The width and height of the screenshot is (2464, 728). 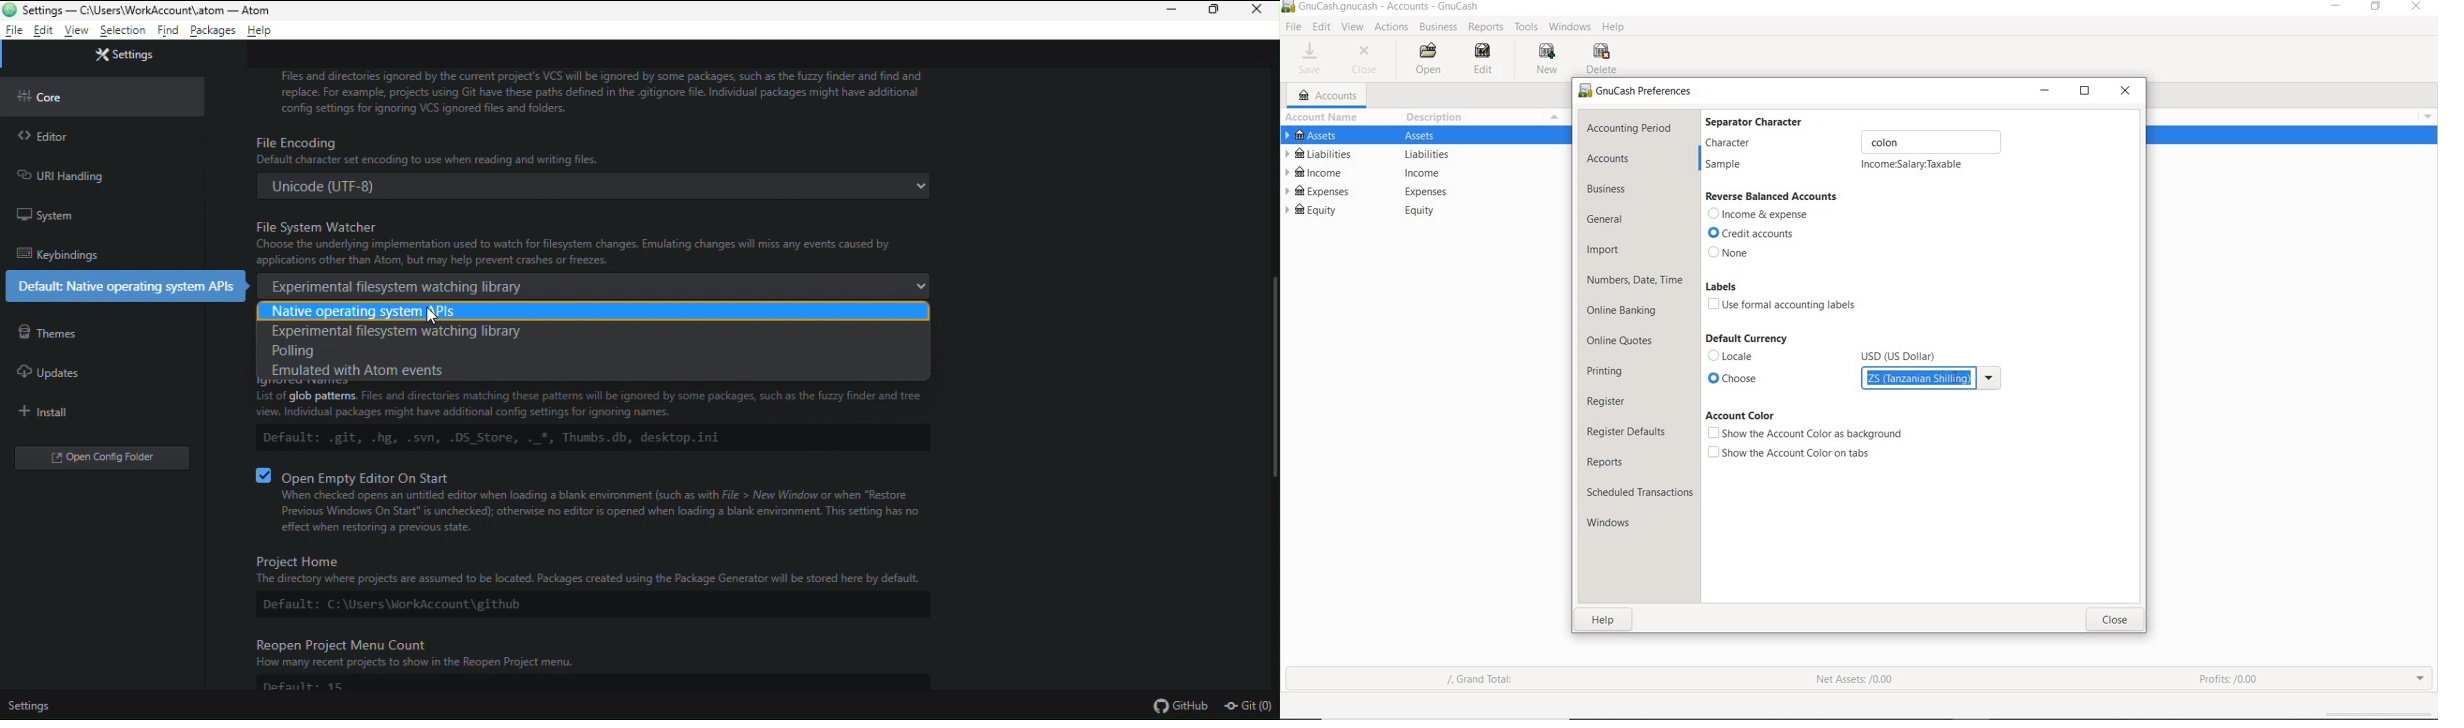 What do you see at coordinates (56, 253) in the screenshot?
I see `keybinding` at bounding box center [56, 253].